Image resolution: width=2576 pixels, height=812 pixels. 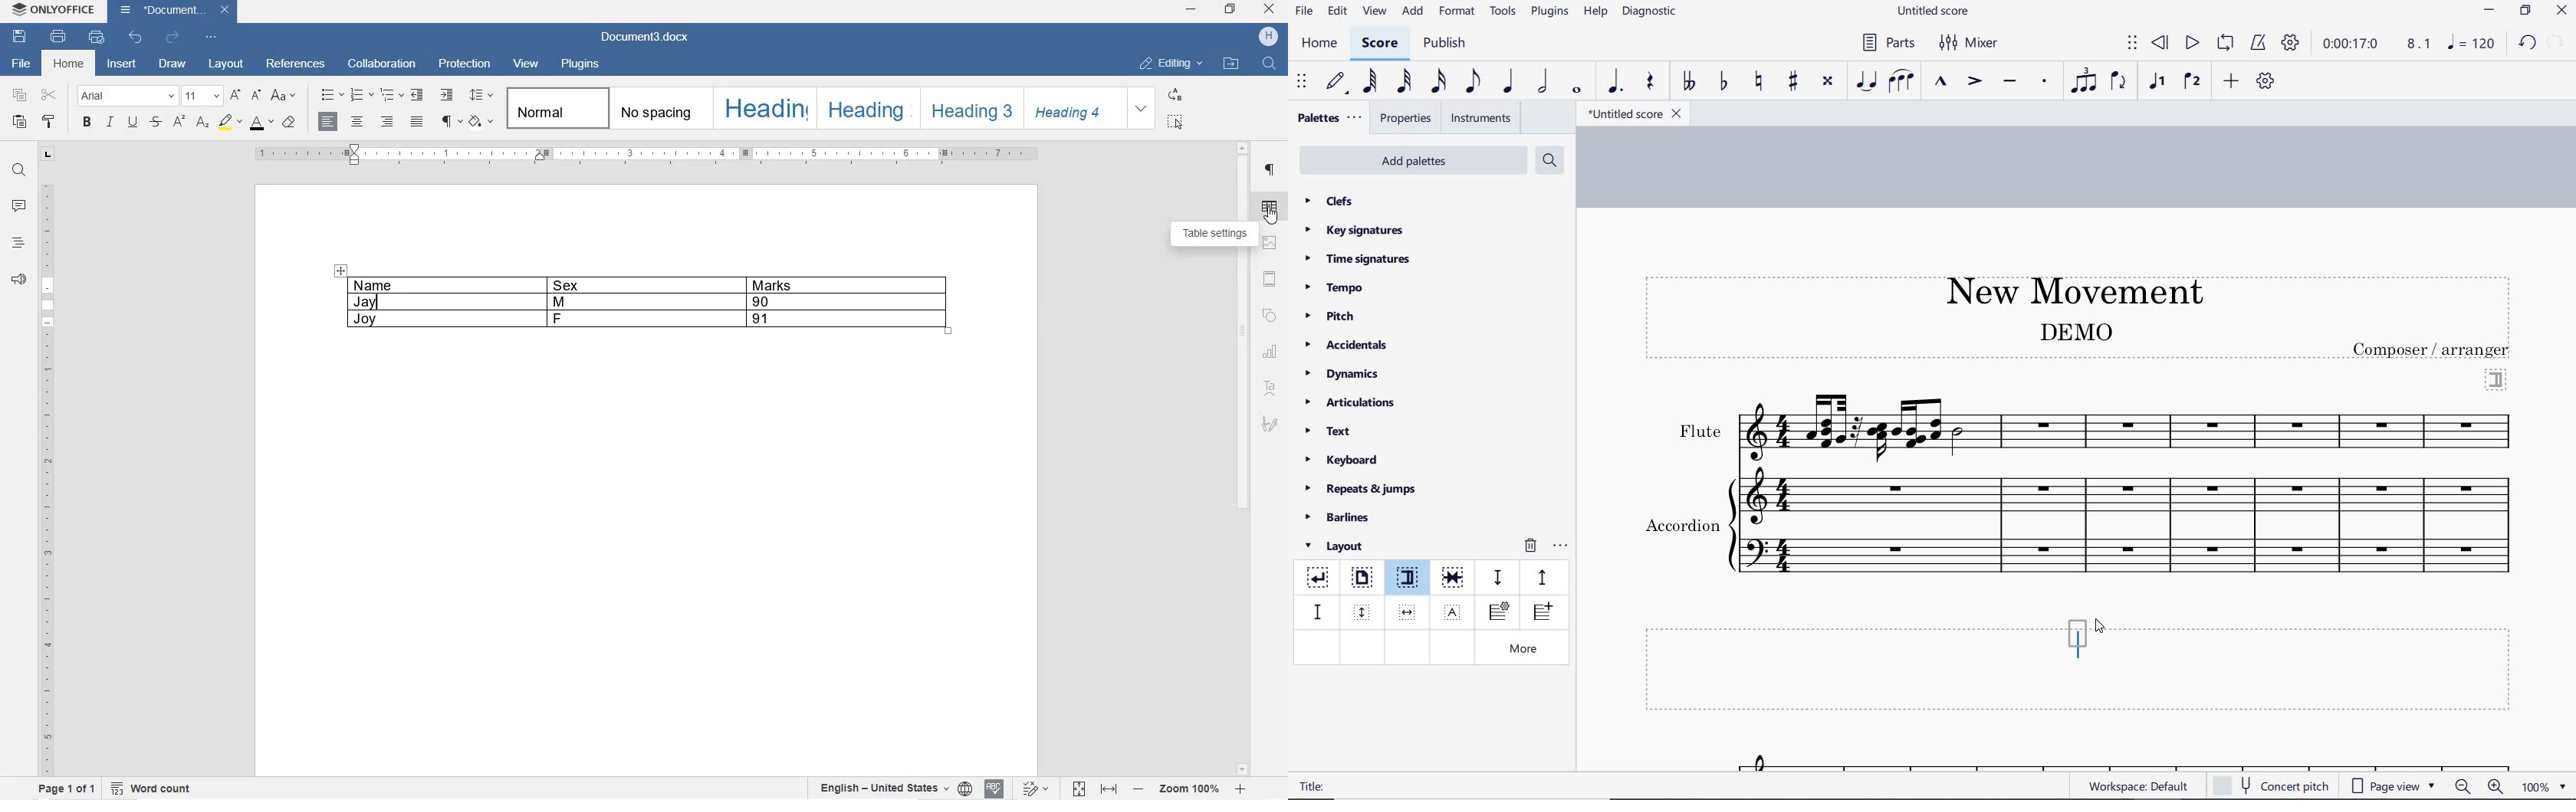 What do you see at coordinates (1681, 527) in the screenshot?
I see `text` at bounding box center [1681, 527].